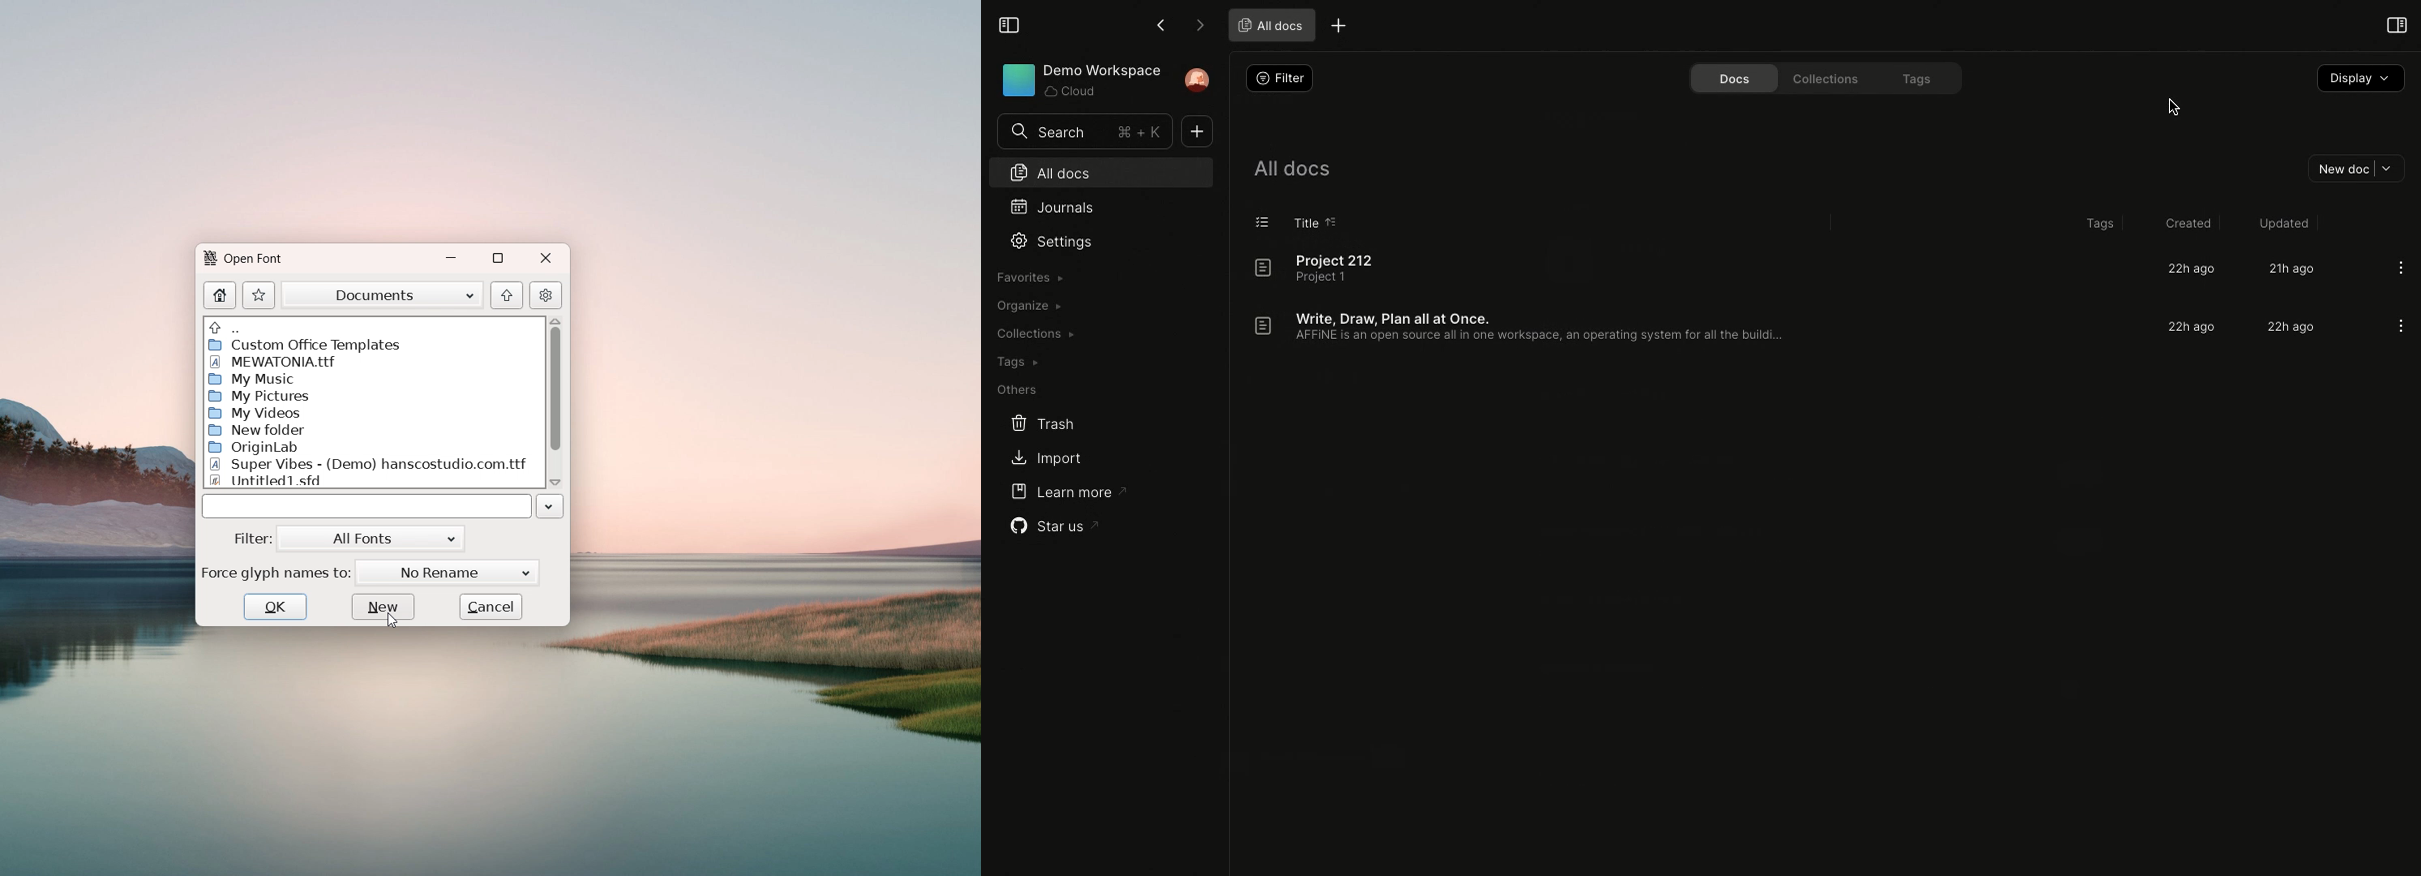 The image size is (2436, 896). Describe the element at coordinates (1198, 80) in the screenshot. I see `User` at that location.